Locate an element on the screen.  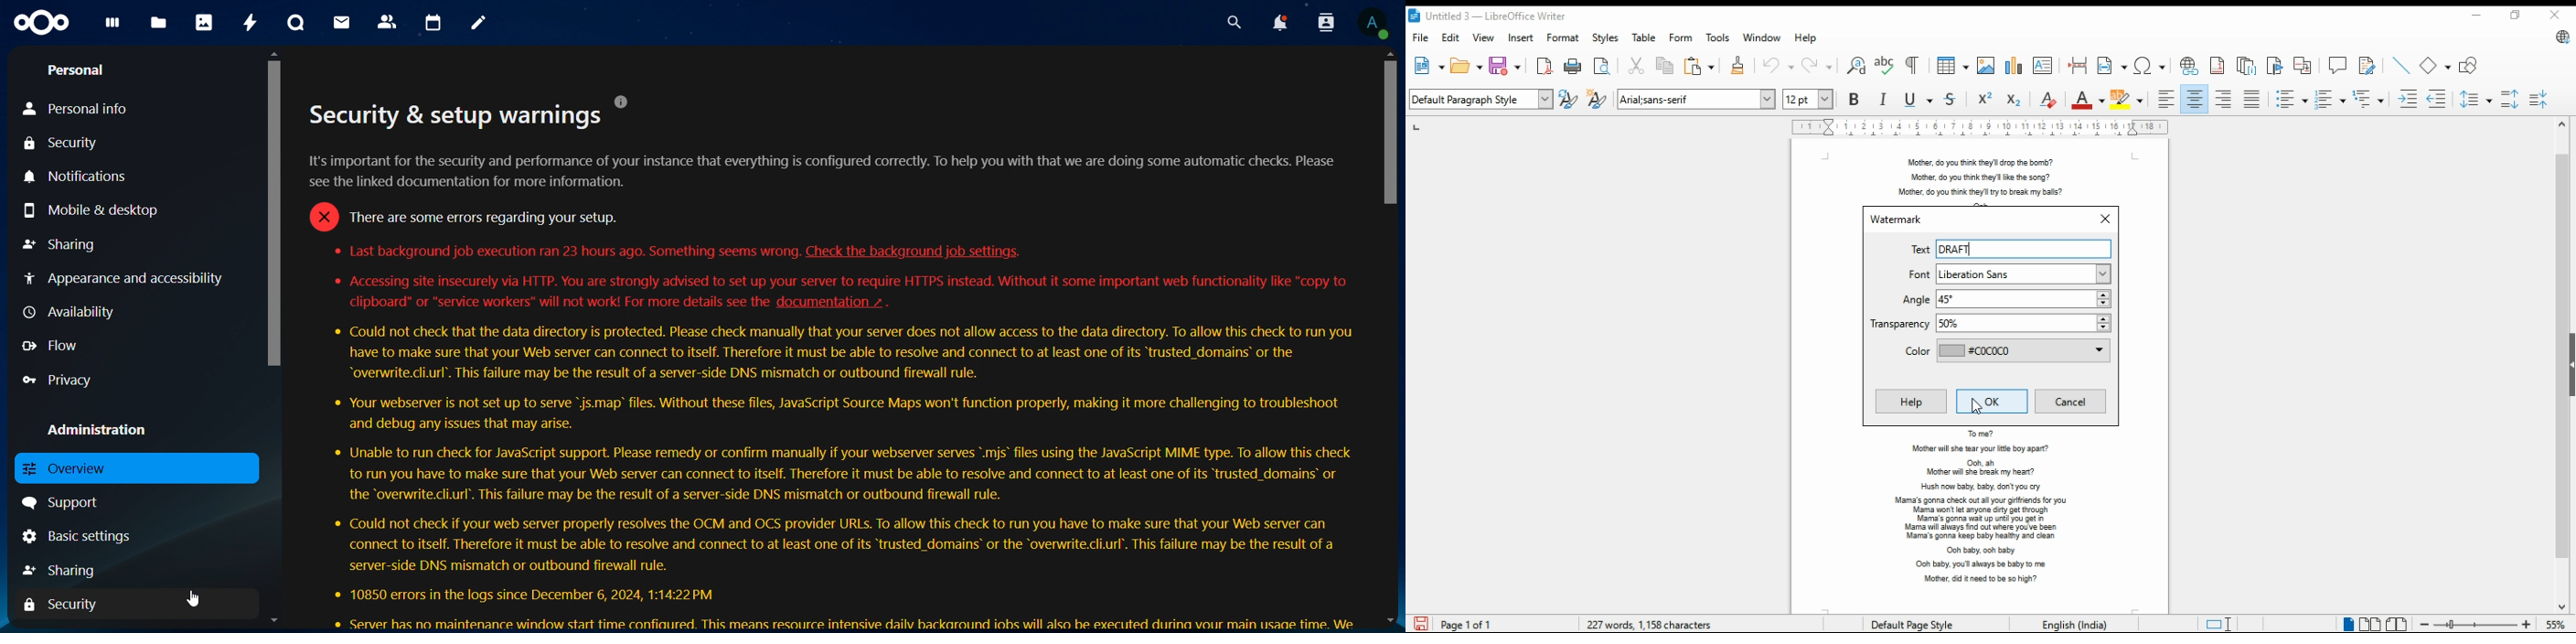
dashboard is located at coordinates (113, 26).